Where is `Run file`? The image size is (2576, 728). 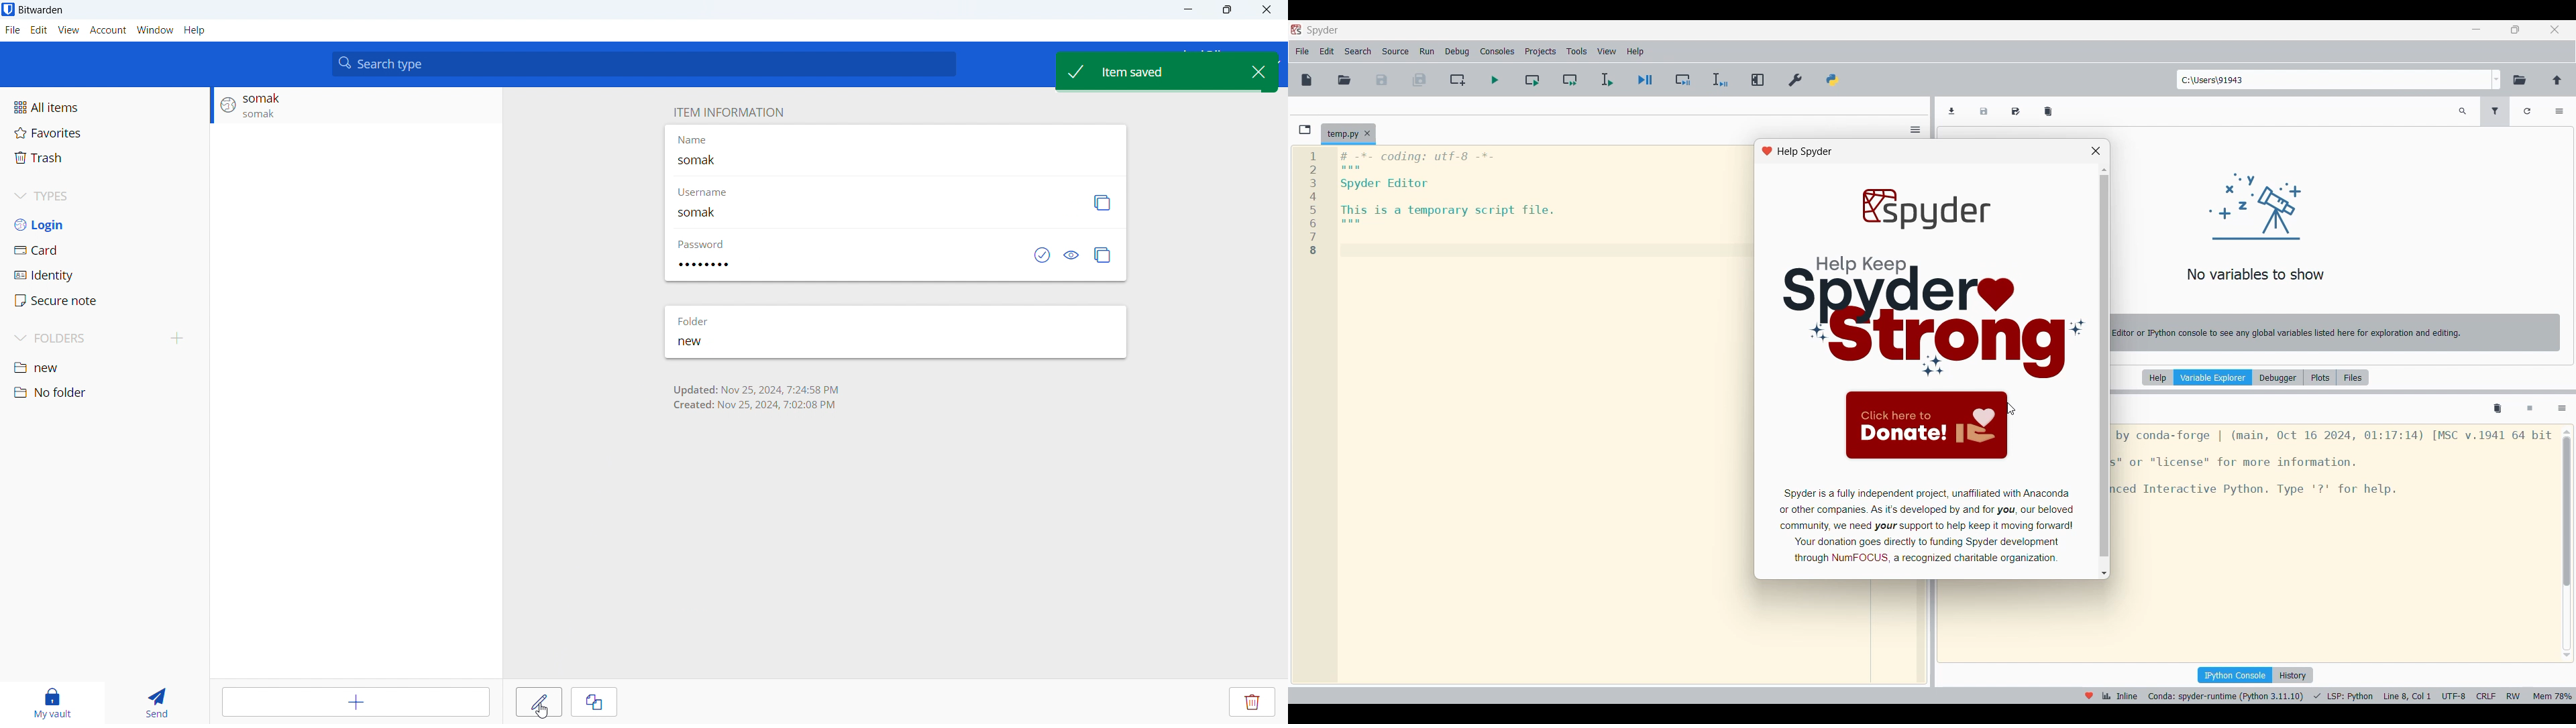
Run file is located at coordinates (1495, 80).